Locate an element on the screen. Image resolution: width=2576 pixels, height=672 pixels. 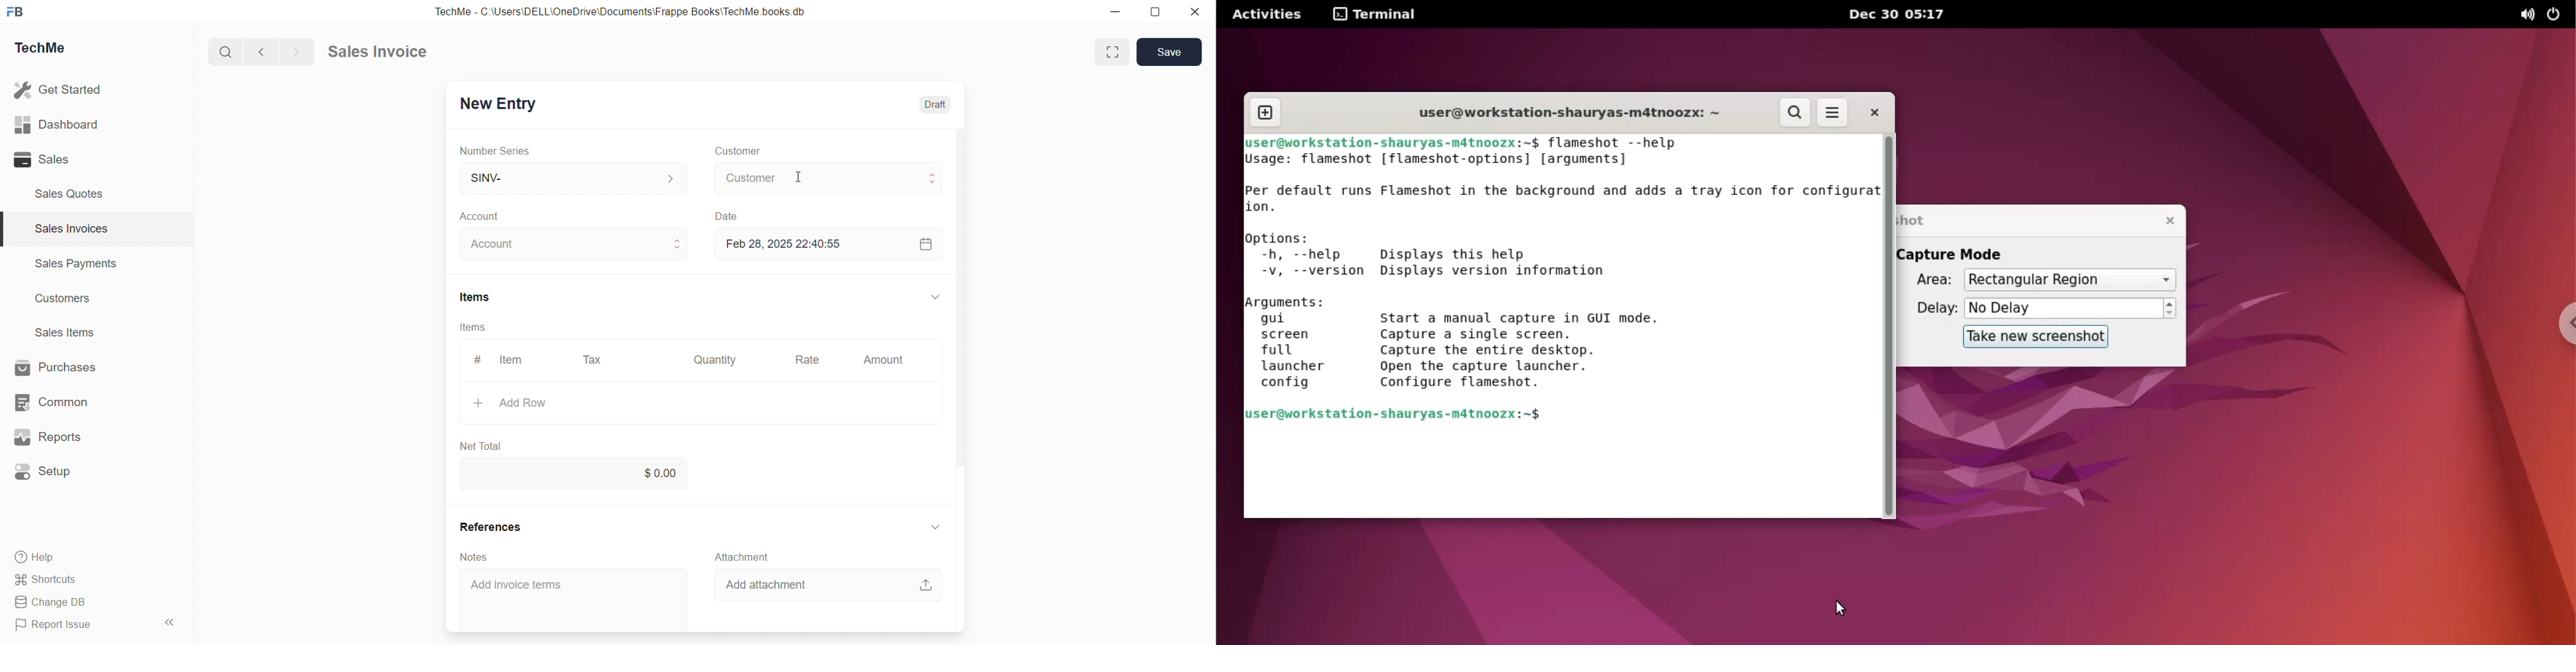
Sales is located at coordinates (42, 159).